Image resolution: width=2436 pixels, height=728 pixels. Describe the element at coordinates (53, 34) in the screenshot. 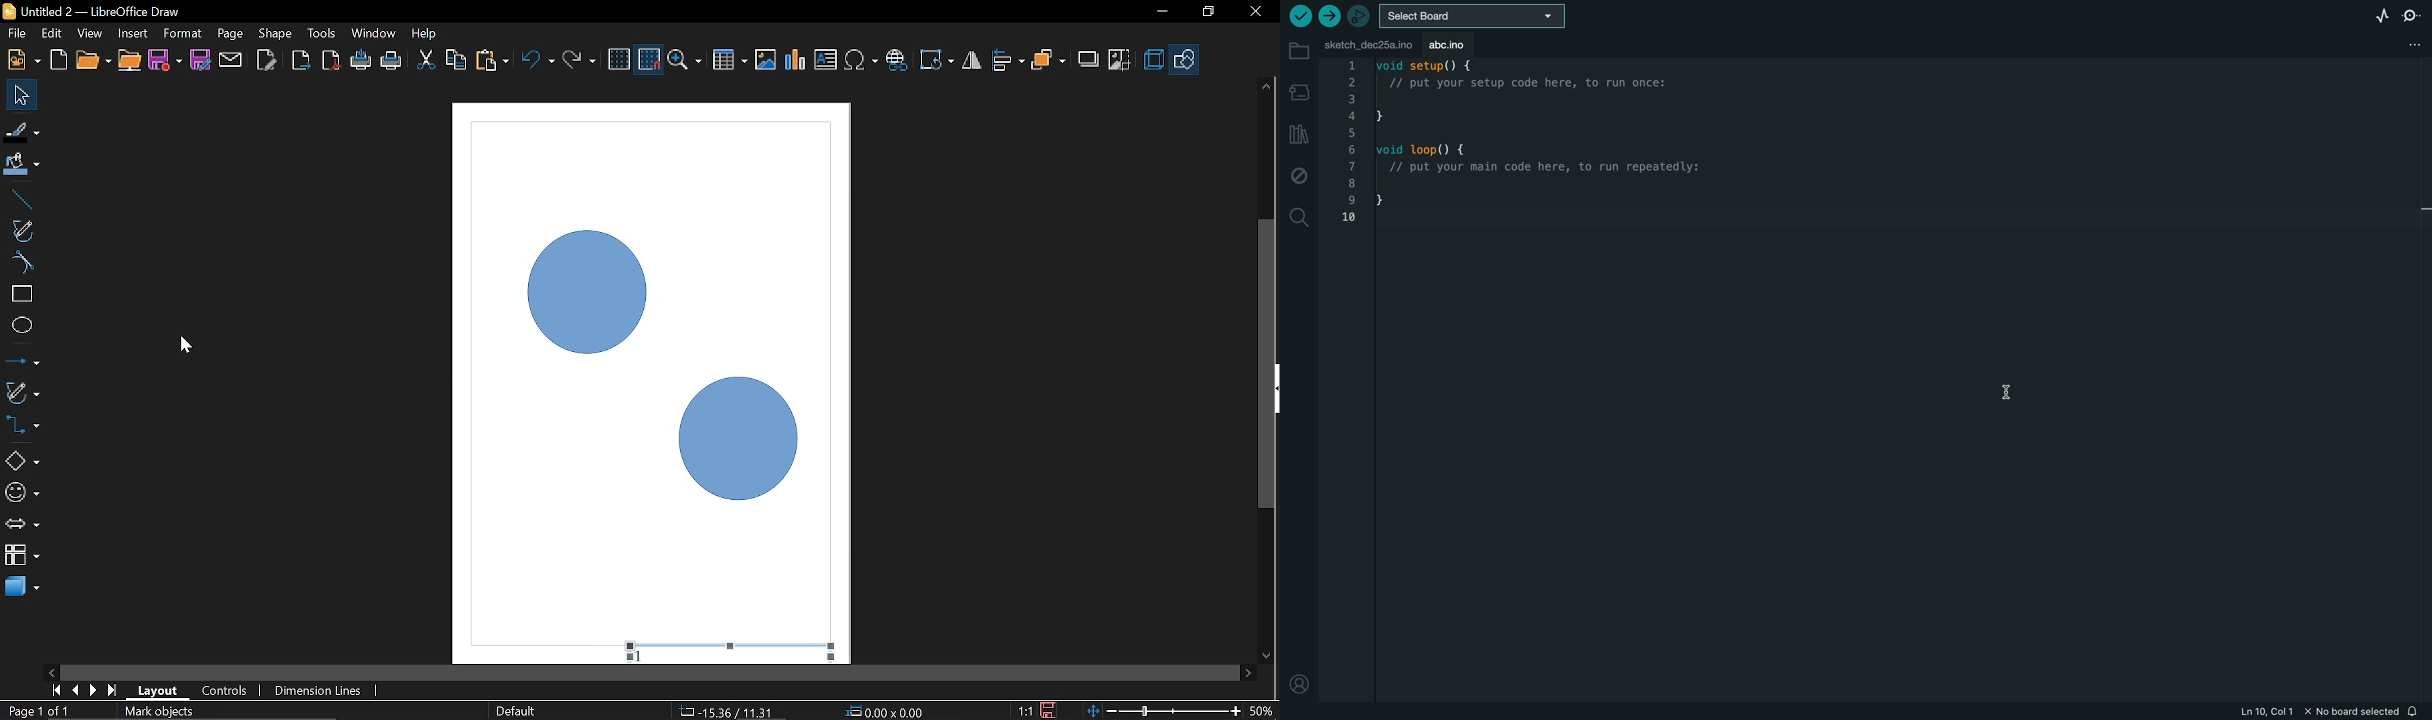

I see `Edit` at that location.